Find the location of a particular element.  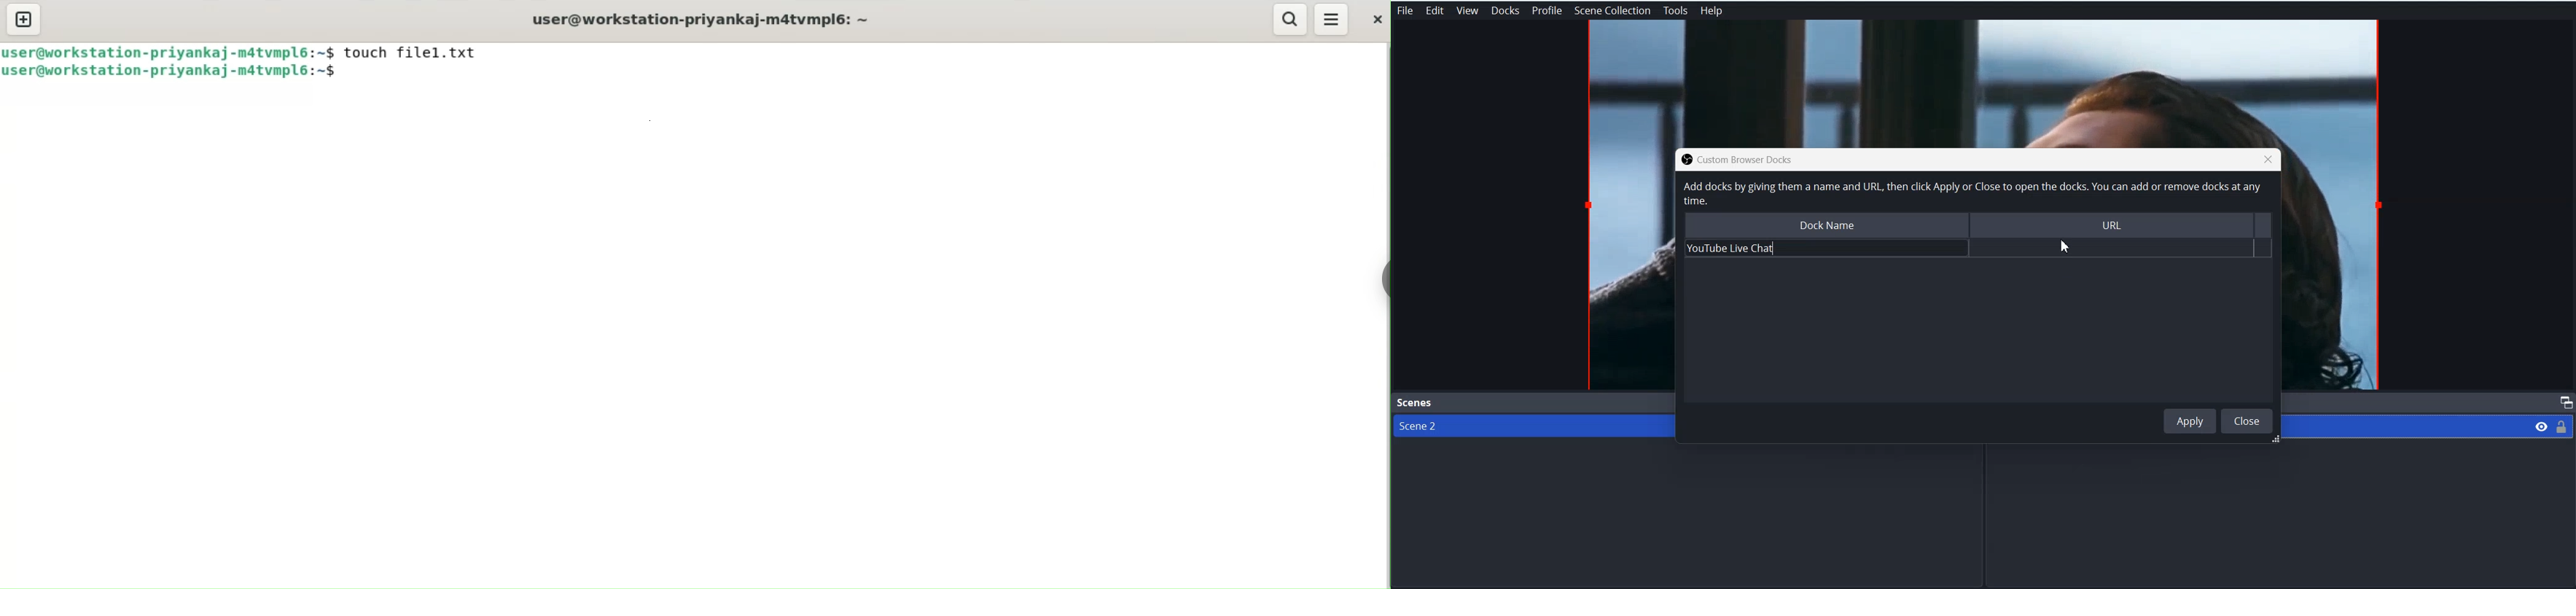

Scene 2 is located at coordinates (1527, 426).